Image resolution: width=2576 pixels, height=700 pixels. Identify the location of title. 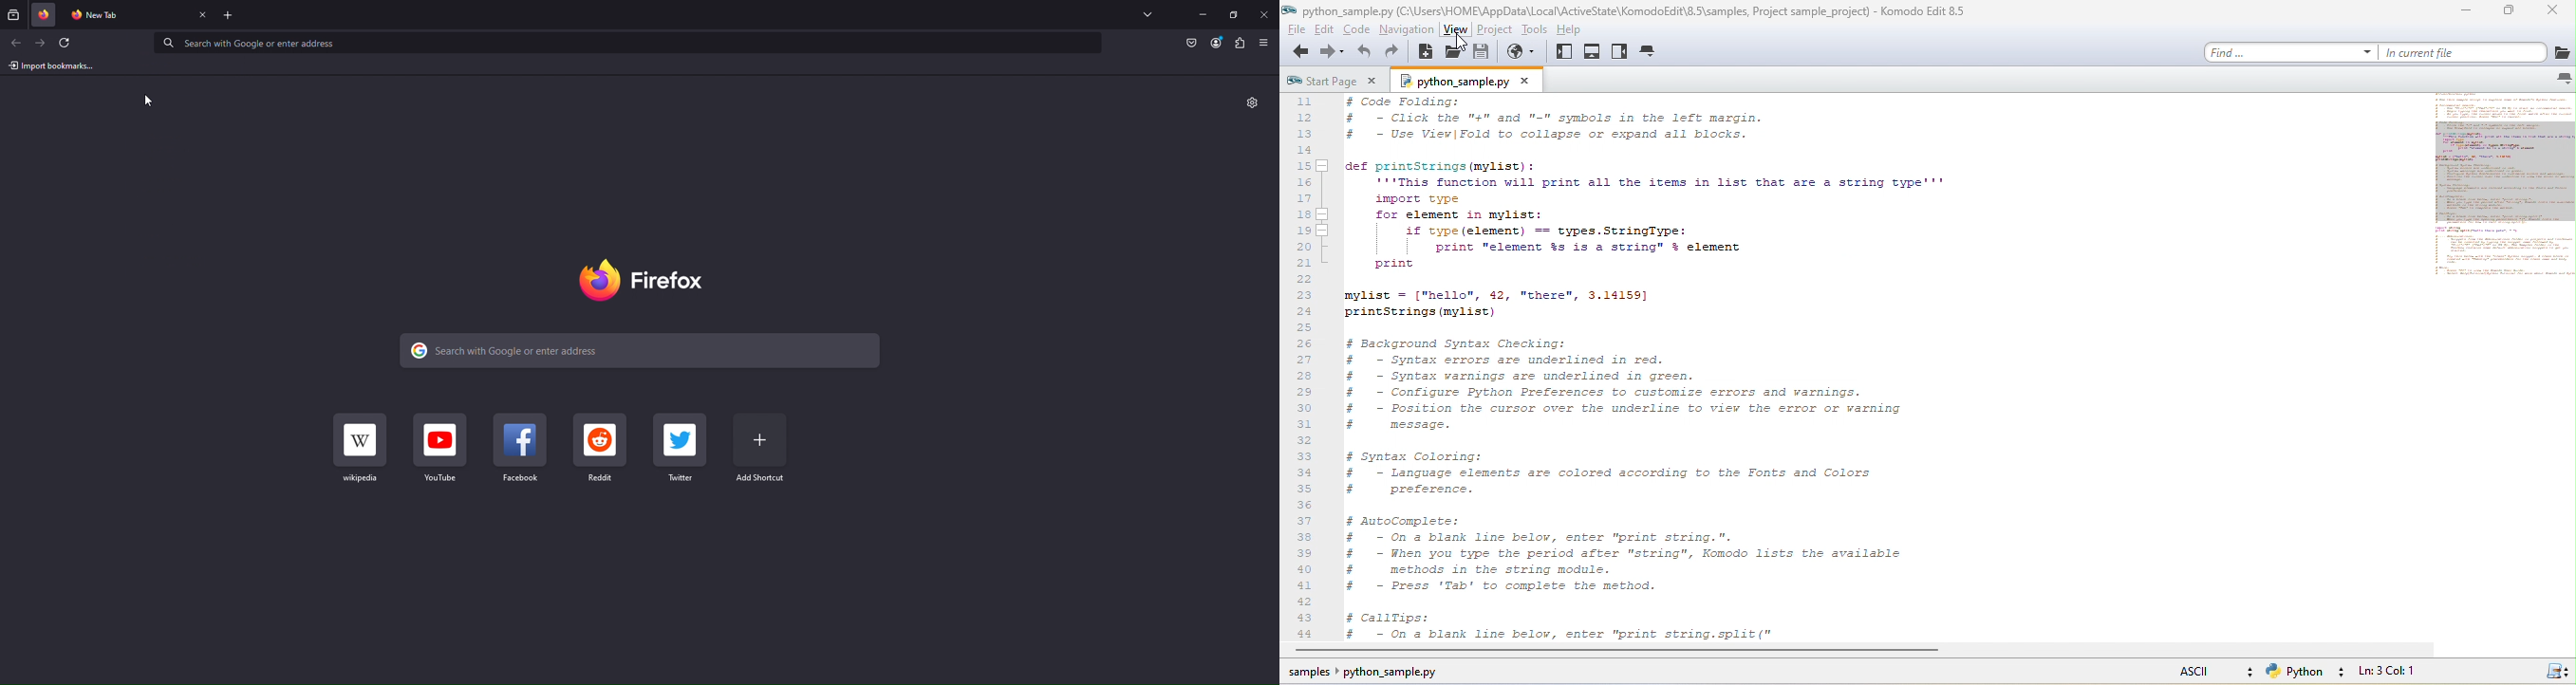
(1629, 9).